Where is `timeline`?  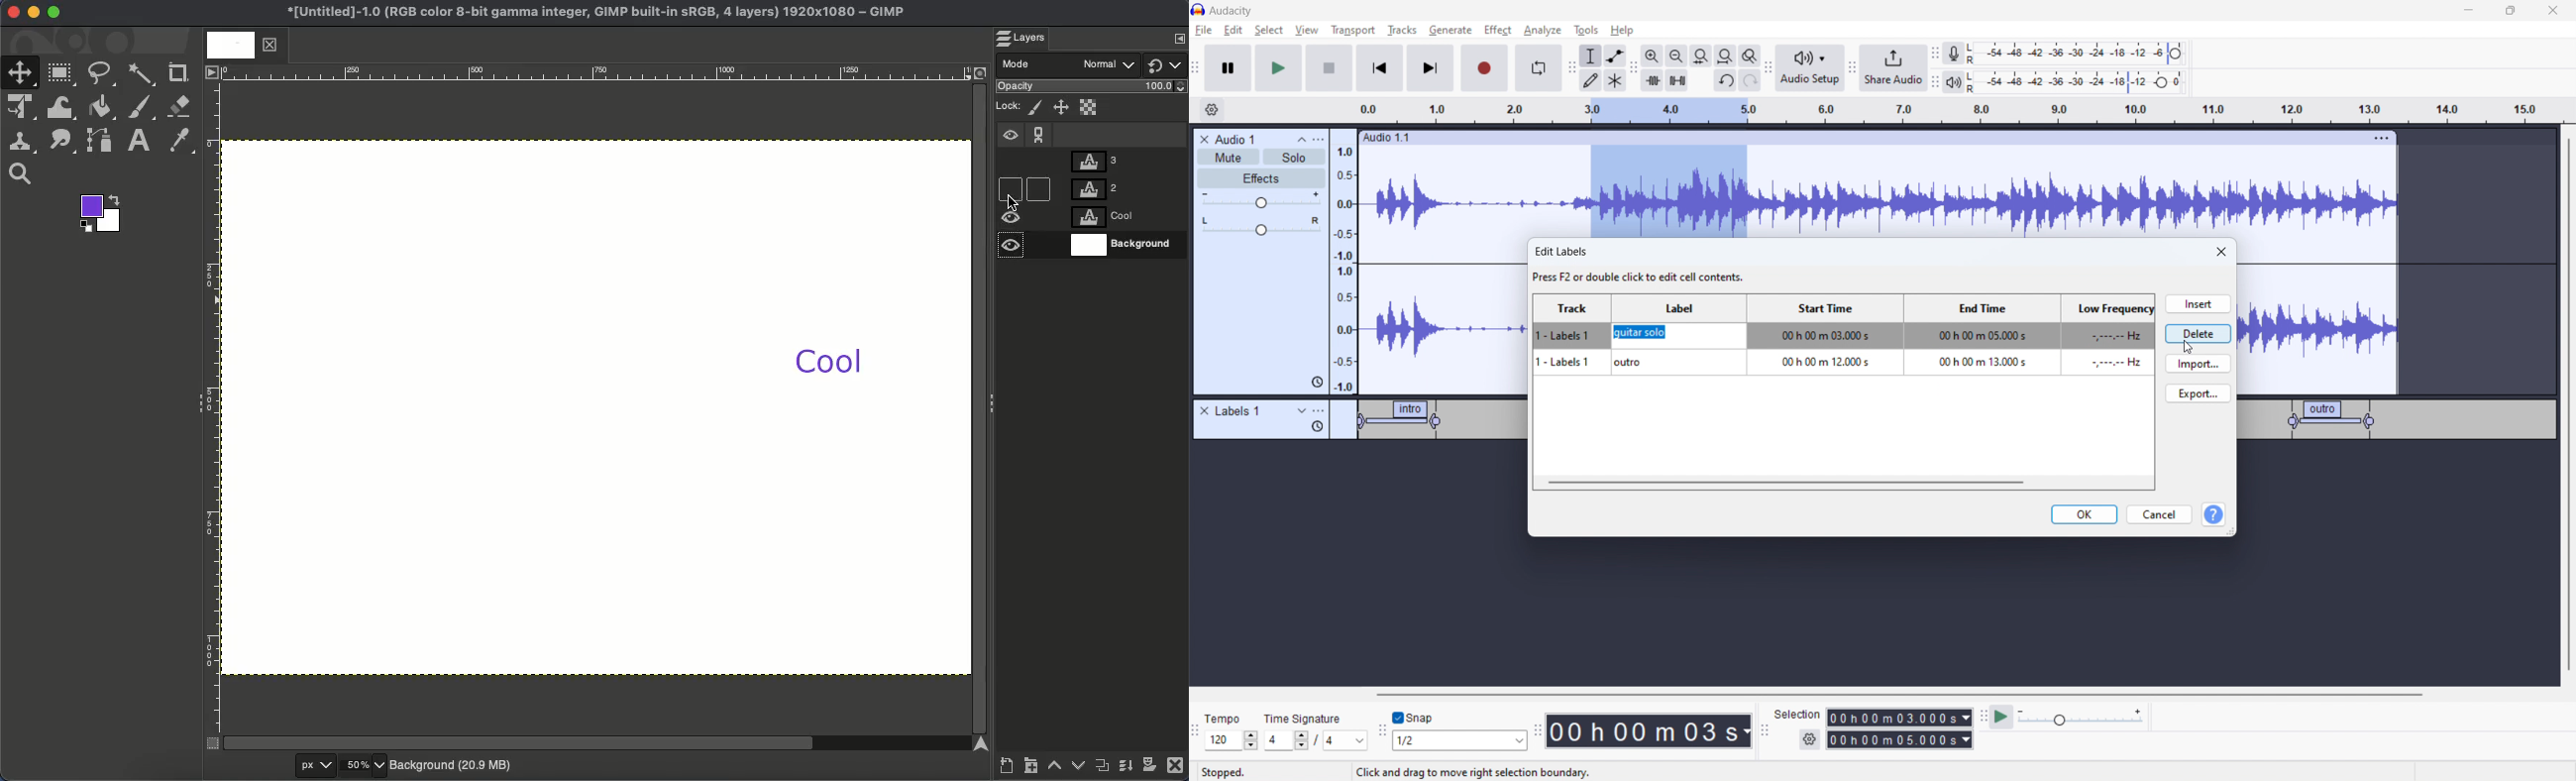 timeline is located at coordinates (1988, 111).